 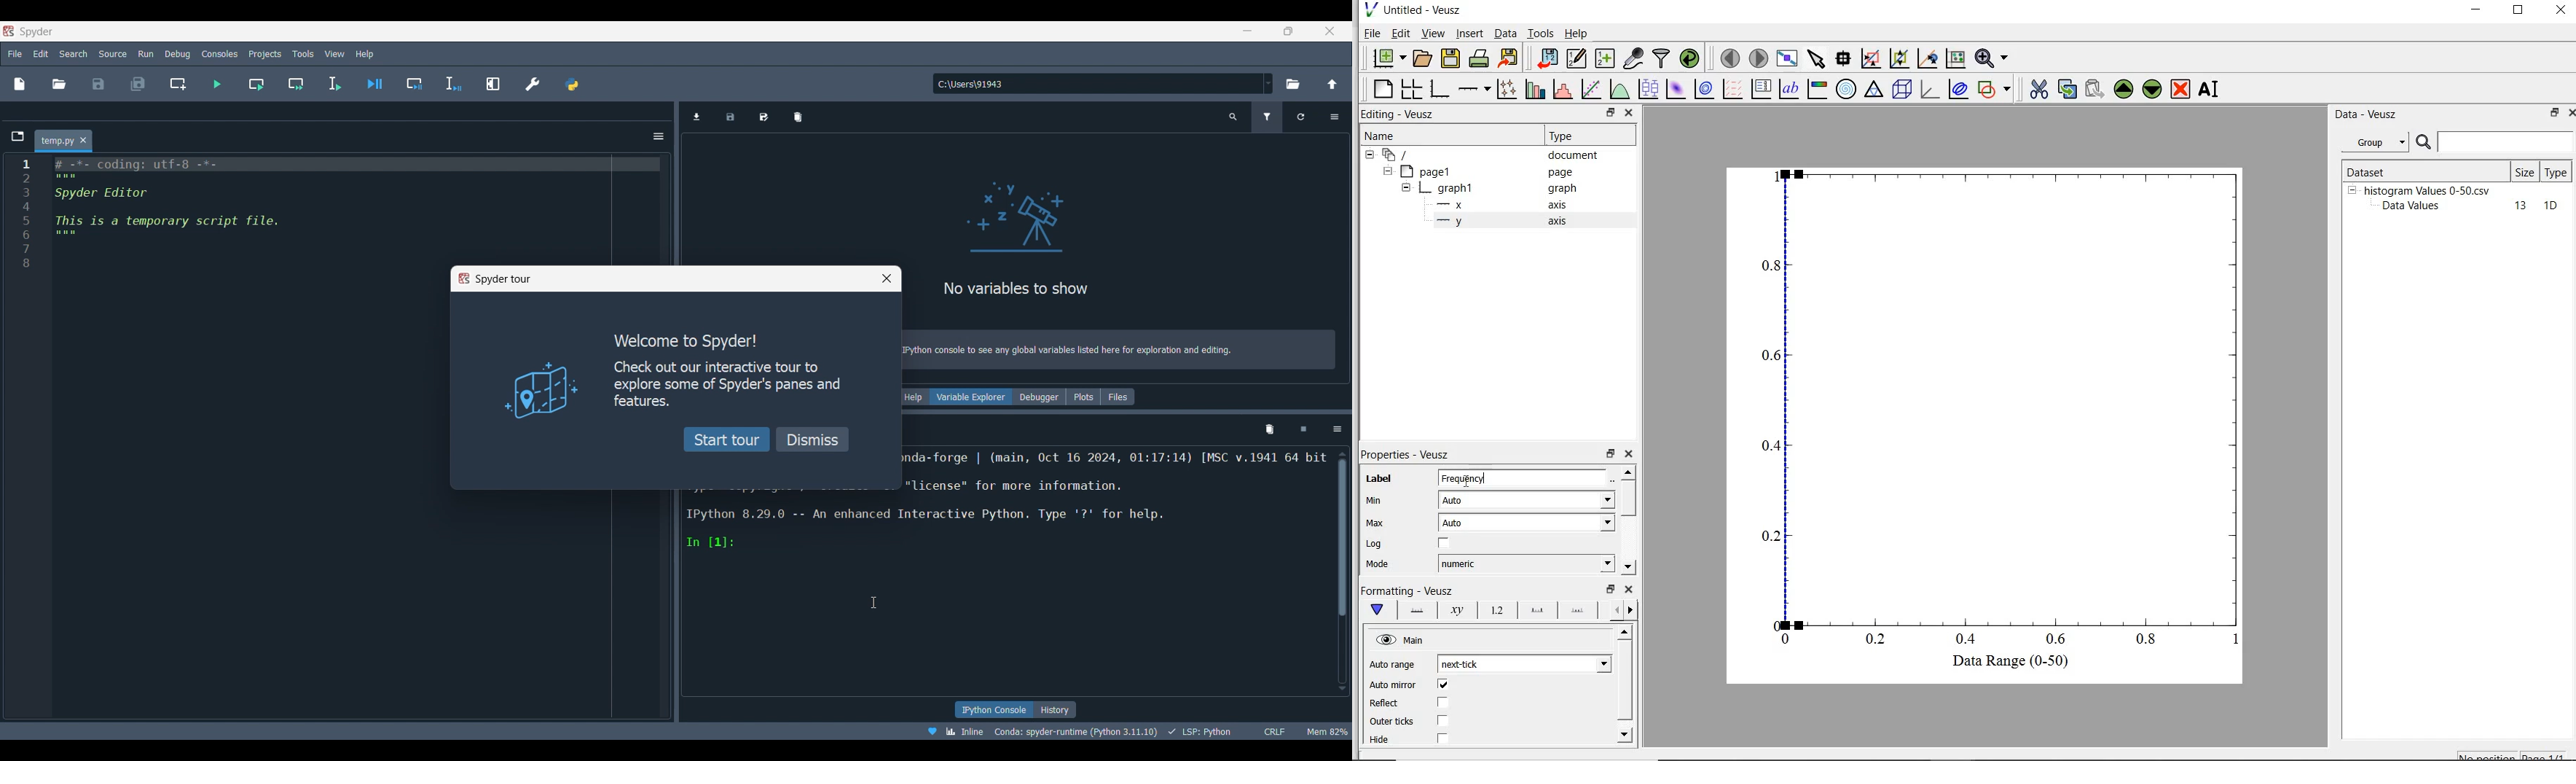 What do you see at coordinates (113, 112) in the screenshot?
I see `Folder location` at bounding box center [113, 112].